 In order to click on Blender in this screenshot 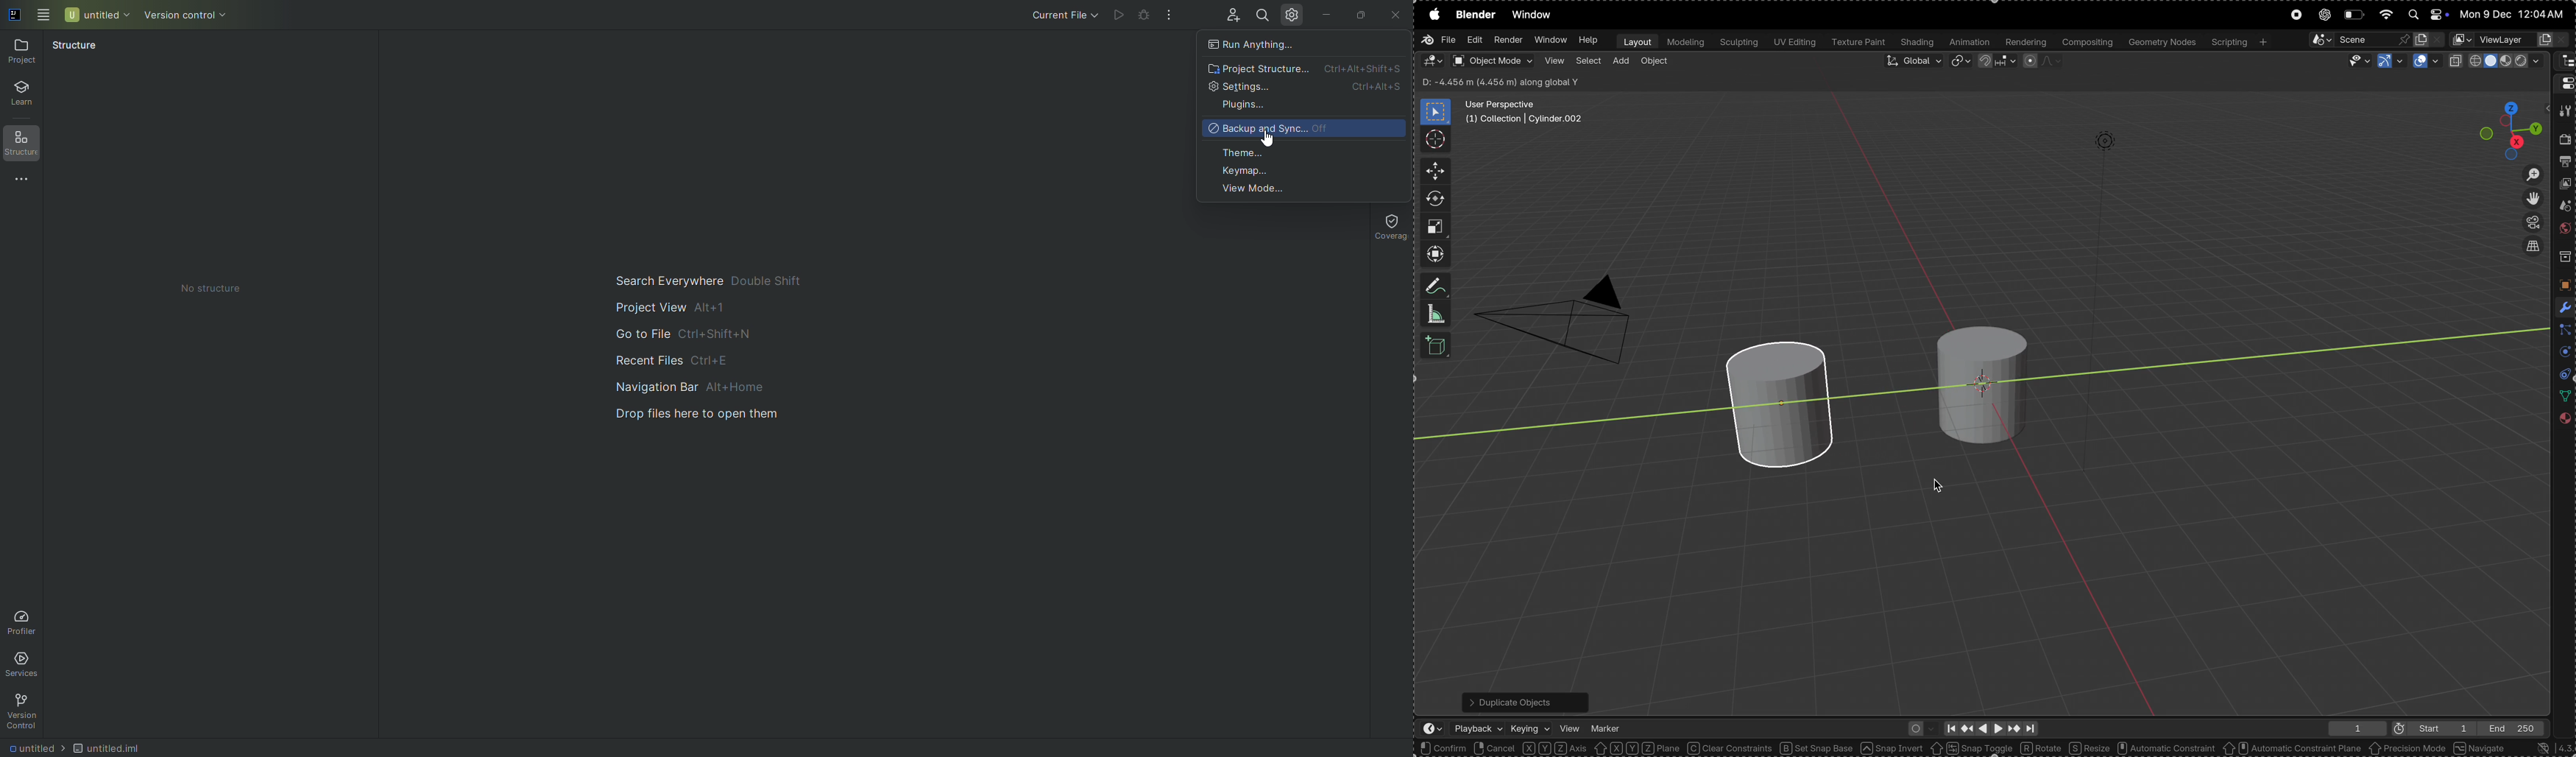, I will do `click(1475, 14)`.